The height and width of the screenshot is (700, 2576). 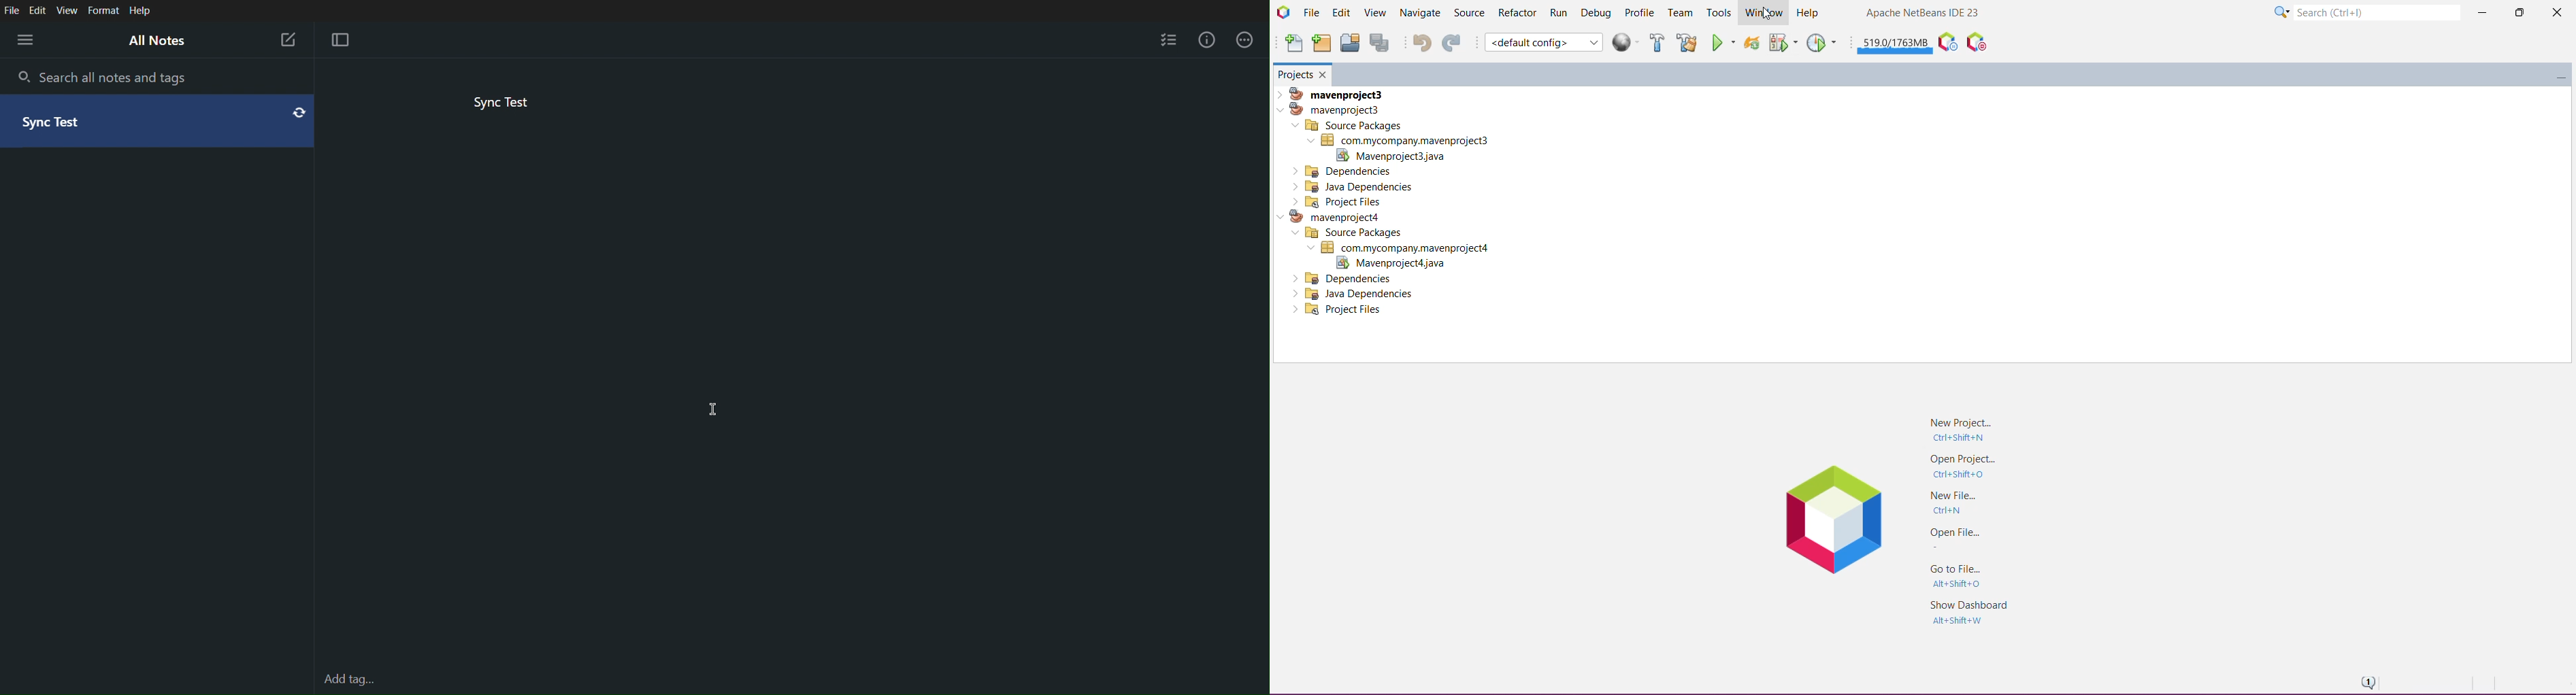 I want to click on sync test, so click(x=65, y=124).